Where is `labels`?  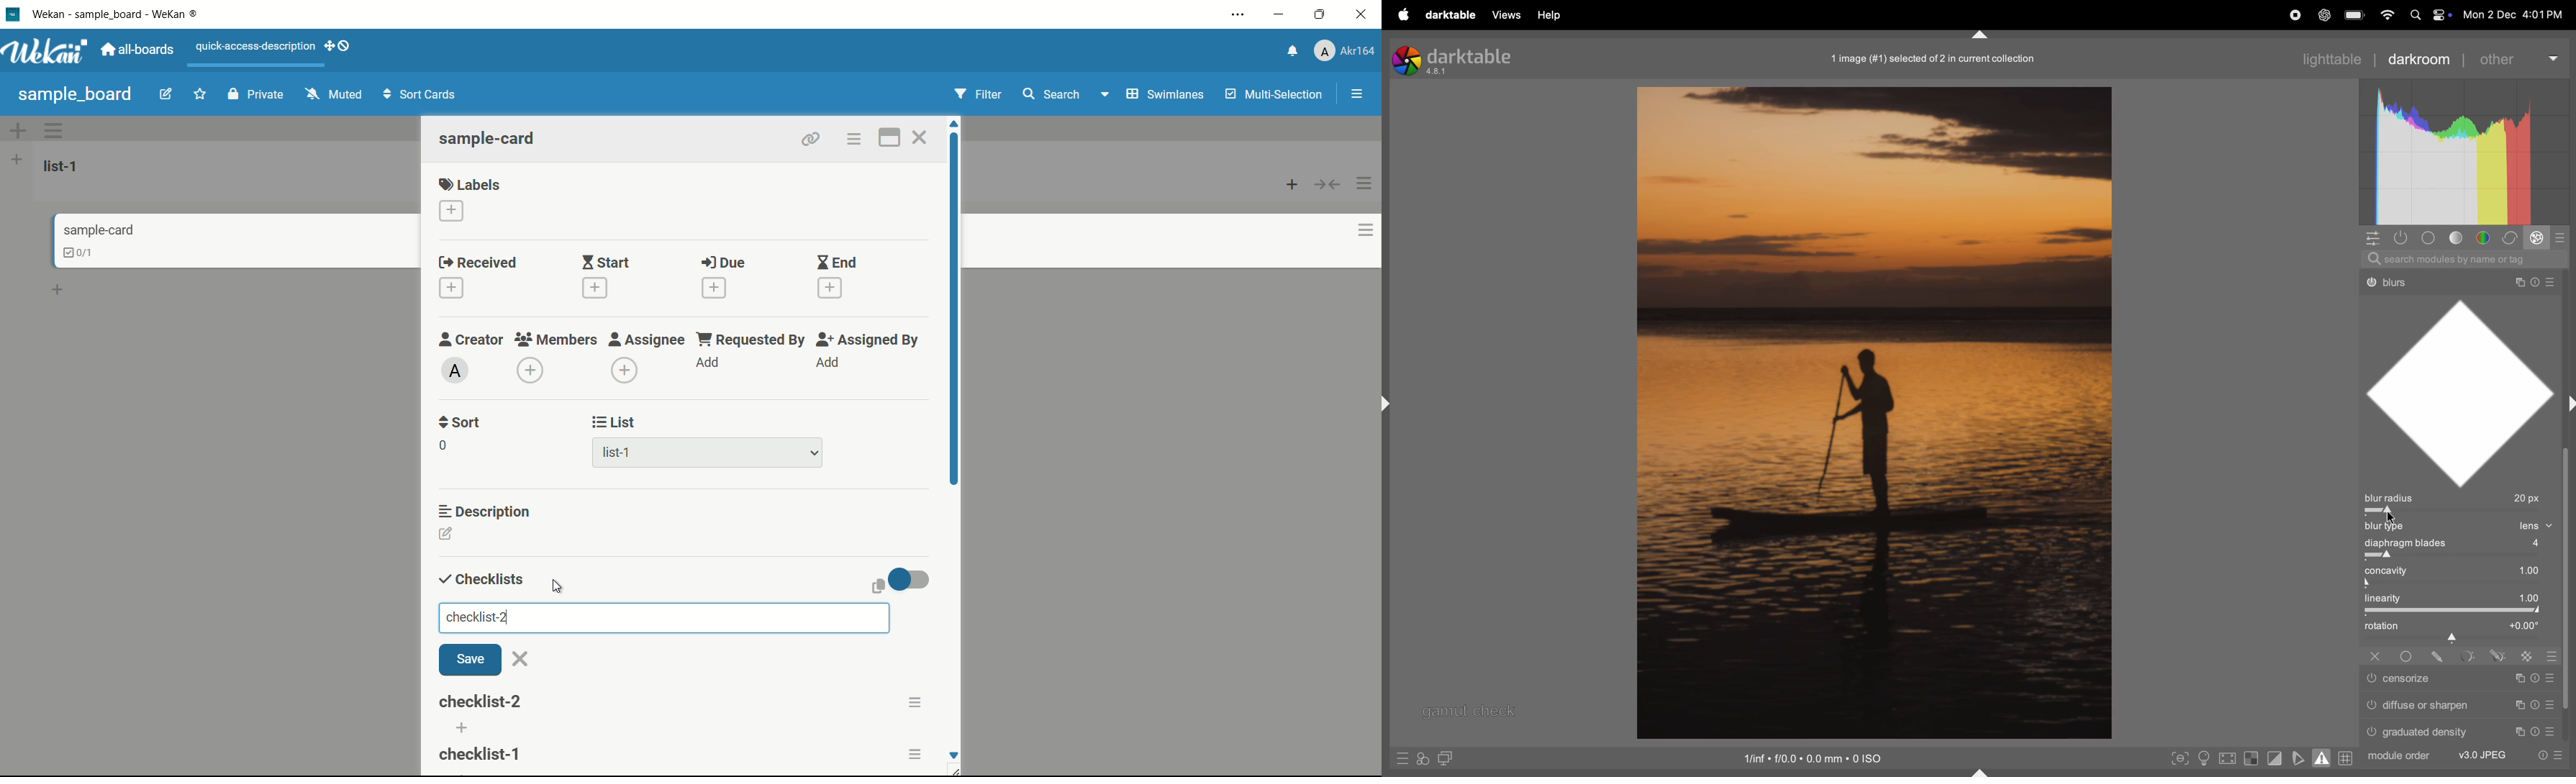 labels is located at coordinates (470, 183).